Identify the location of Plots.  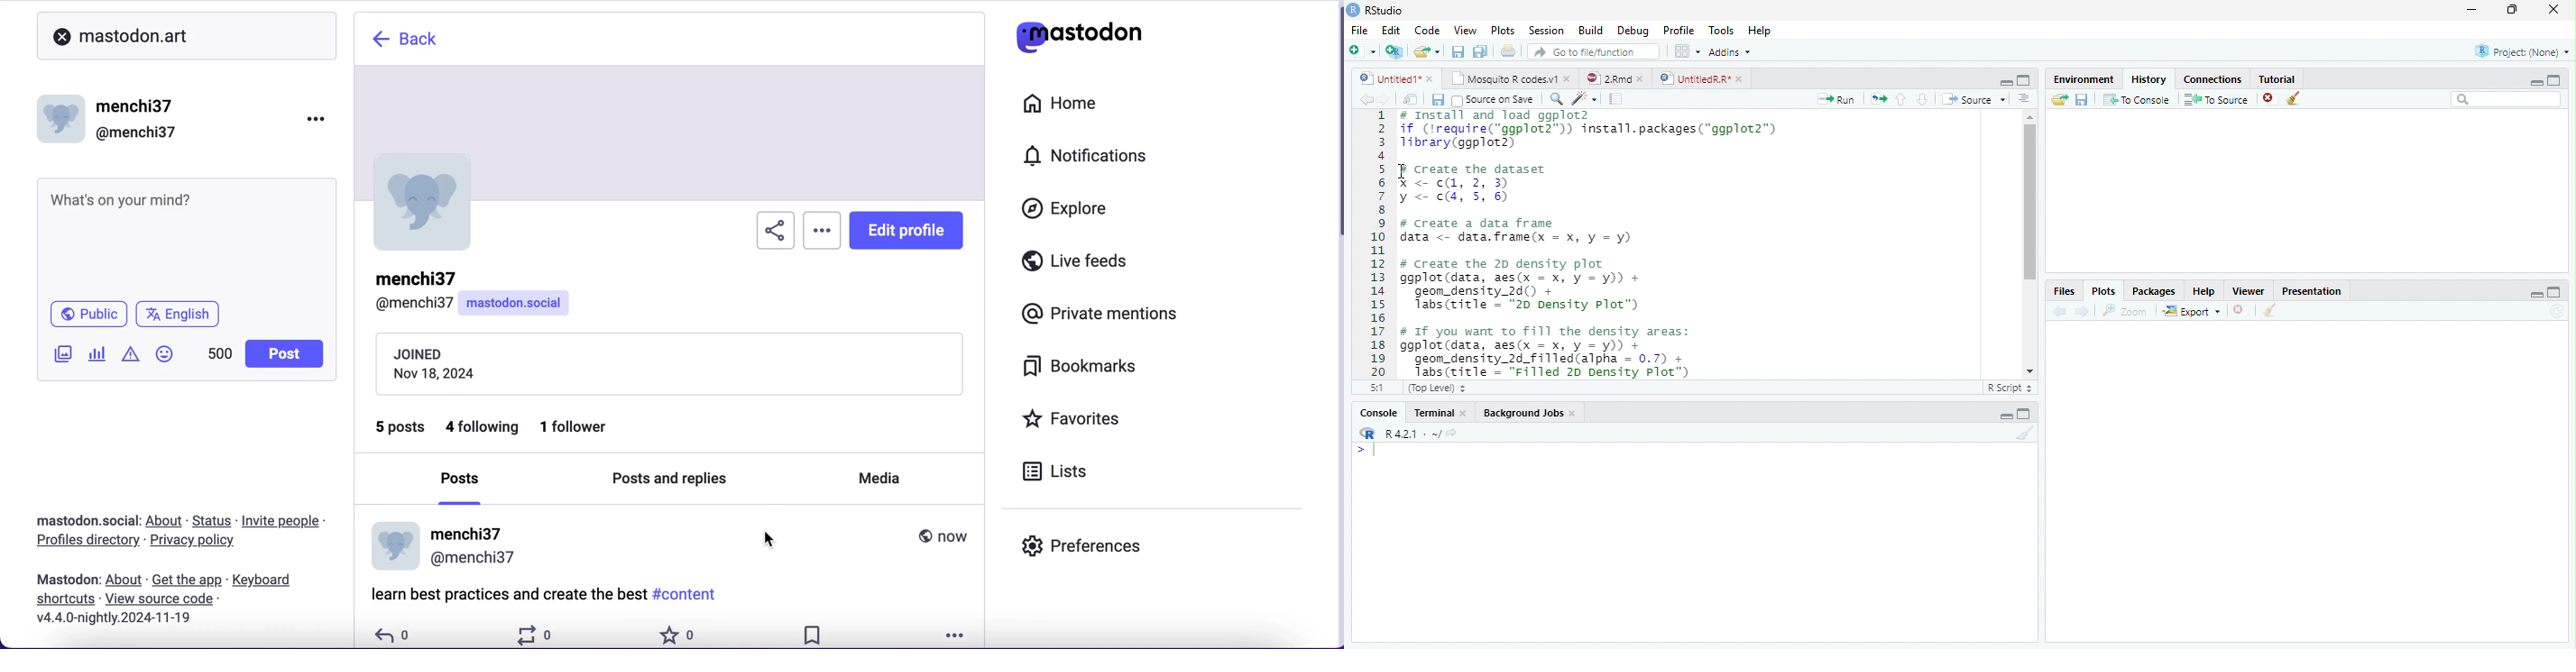
(2102, 290).